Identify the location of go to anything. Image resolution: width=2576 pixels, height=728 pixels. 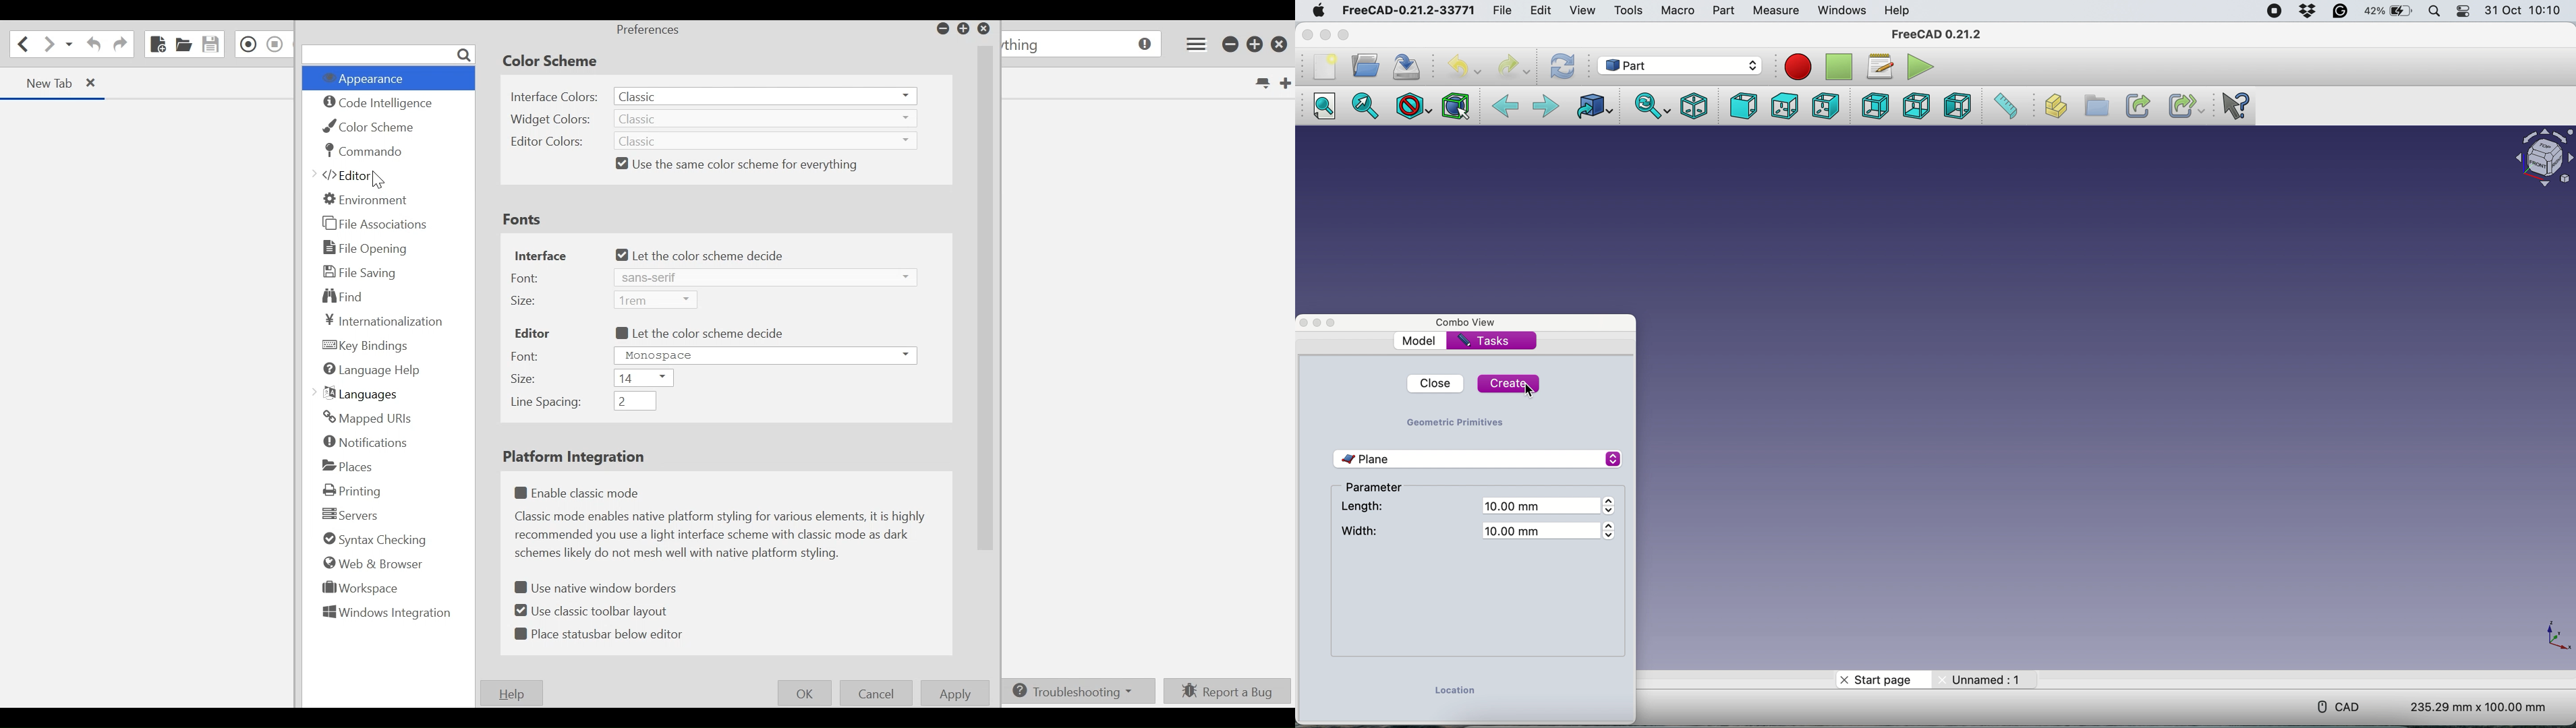
(1083, 44).